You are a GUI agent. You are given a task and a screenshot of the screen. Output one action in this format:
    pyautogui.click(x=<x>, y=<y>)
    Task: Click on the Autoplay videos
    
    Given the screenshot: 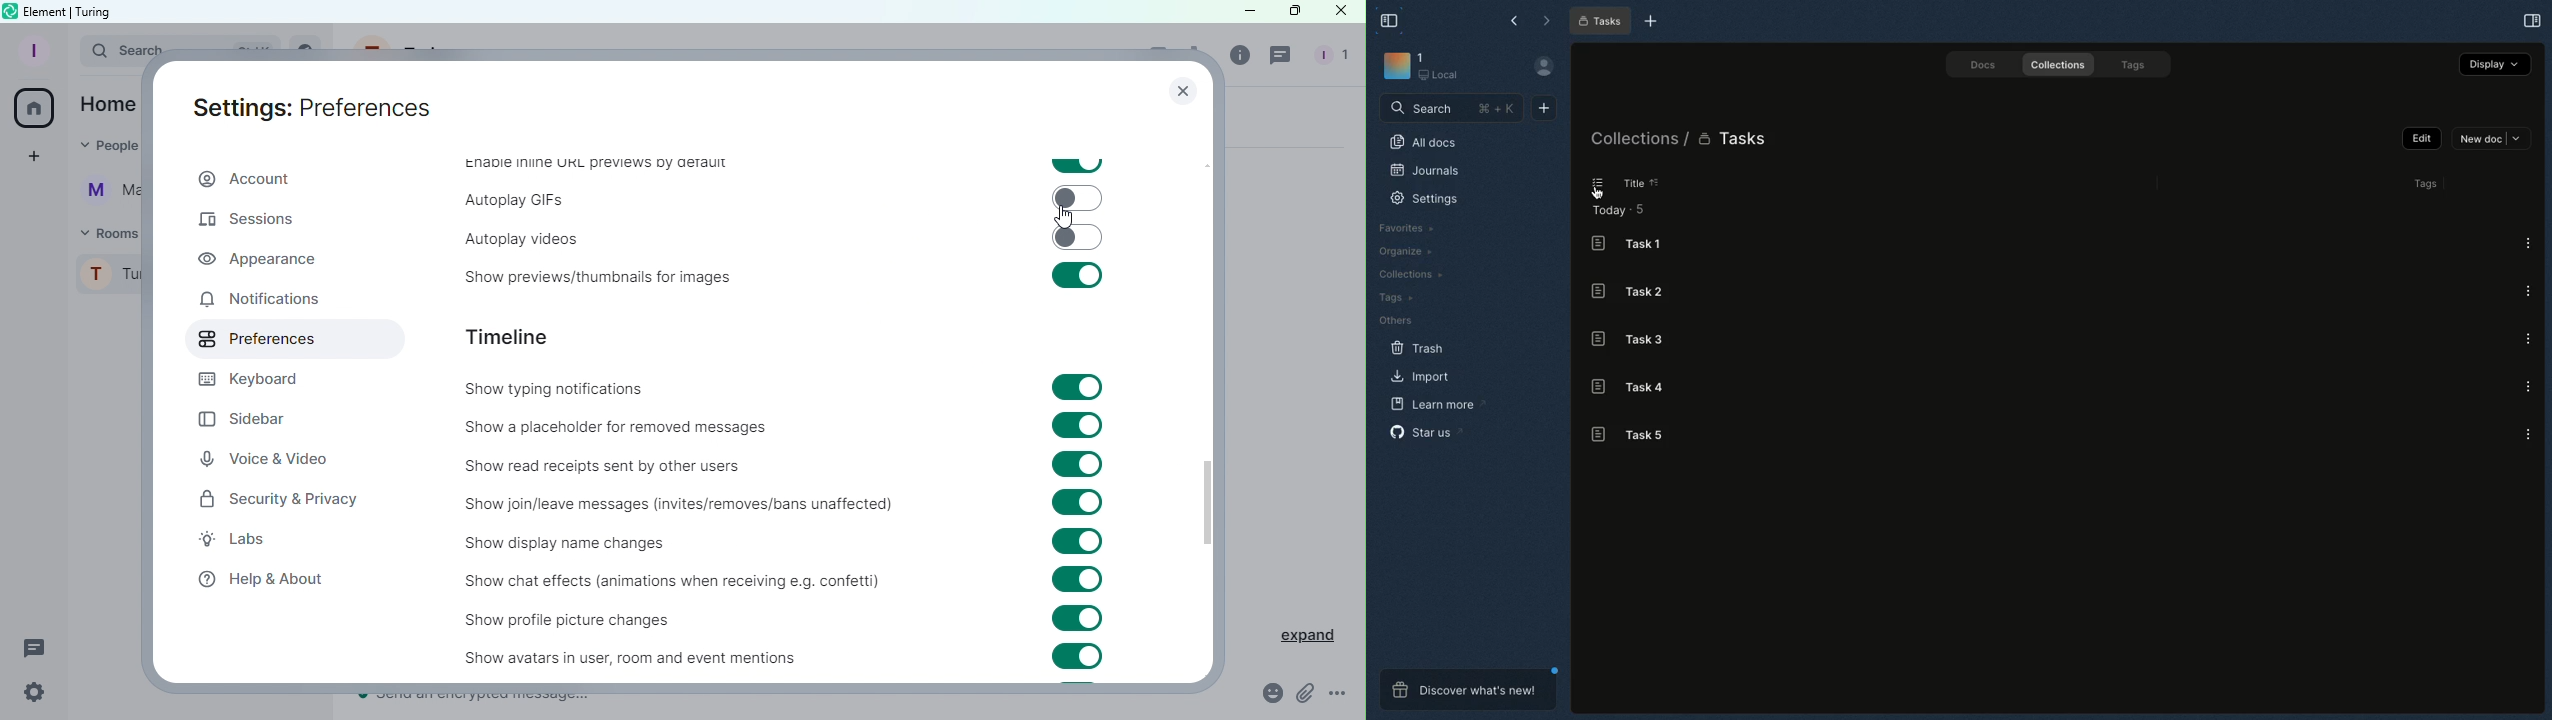 What is the action you would take?
    pyautogui.click(x=511, y=235)
    